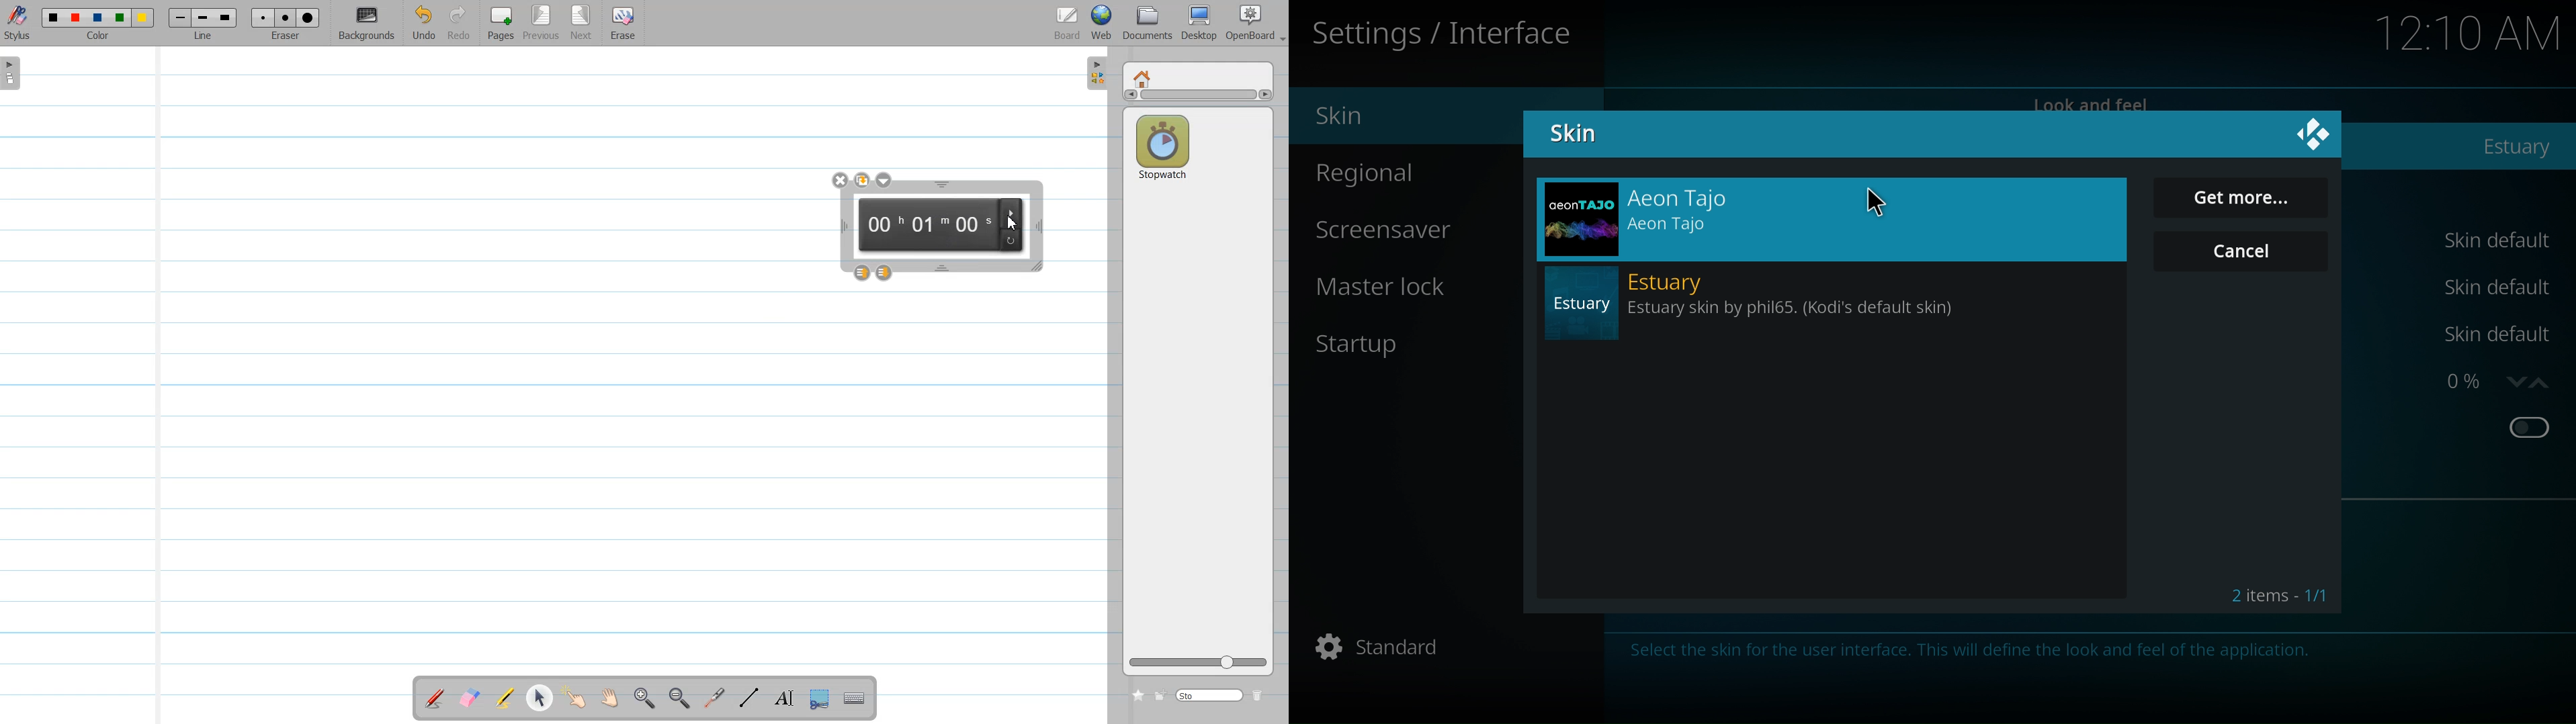  Describe the element at coordinates (2314, 135) in the screenshot. I see `close` at that location.